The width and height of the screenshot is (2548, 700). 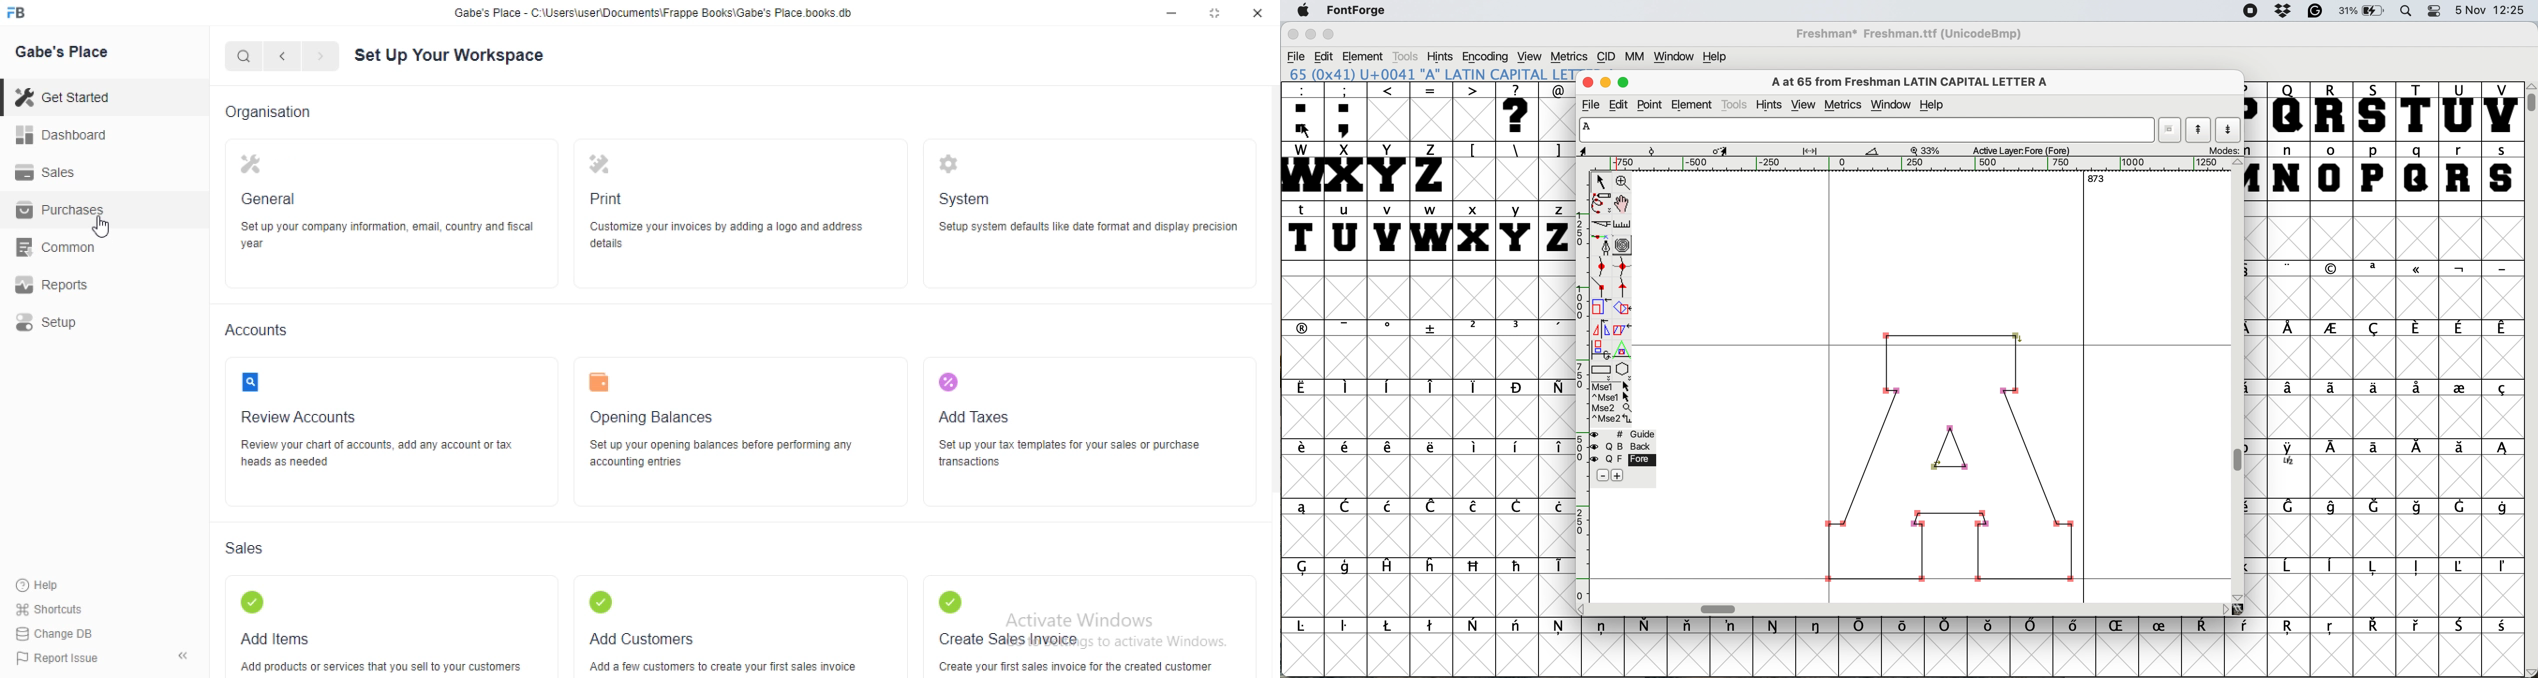 I want to click on Add a few customers to create your first sales invoice., so click(x=723, y=662).